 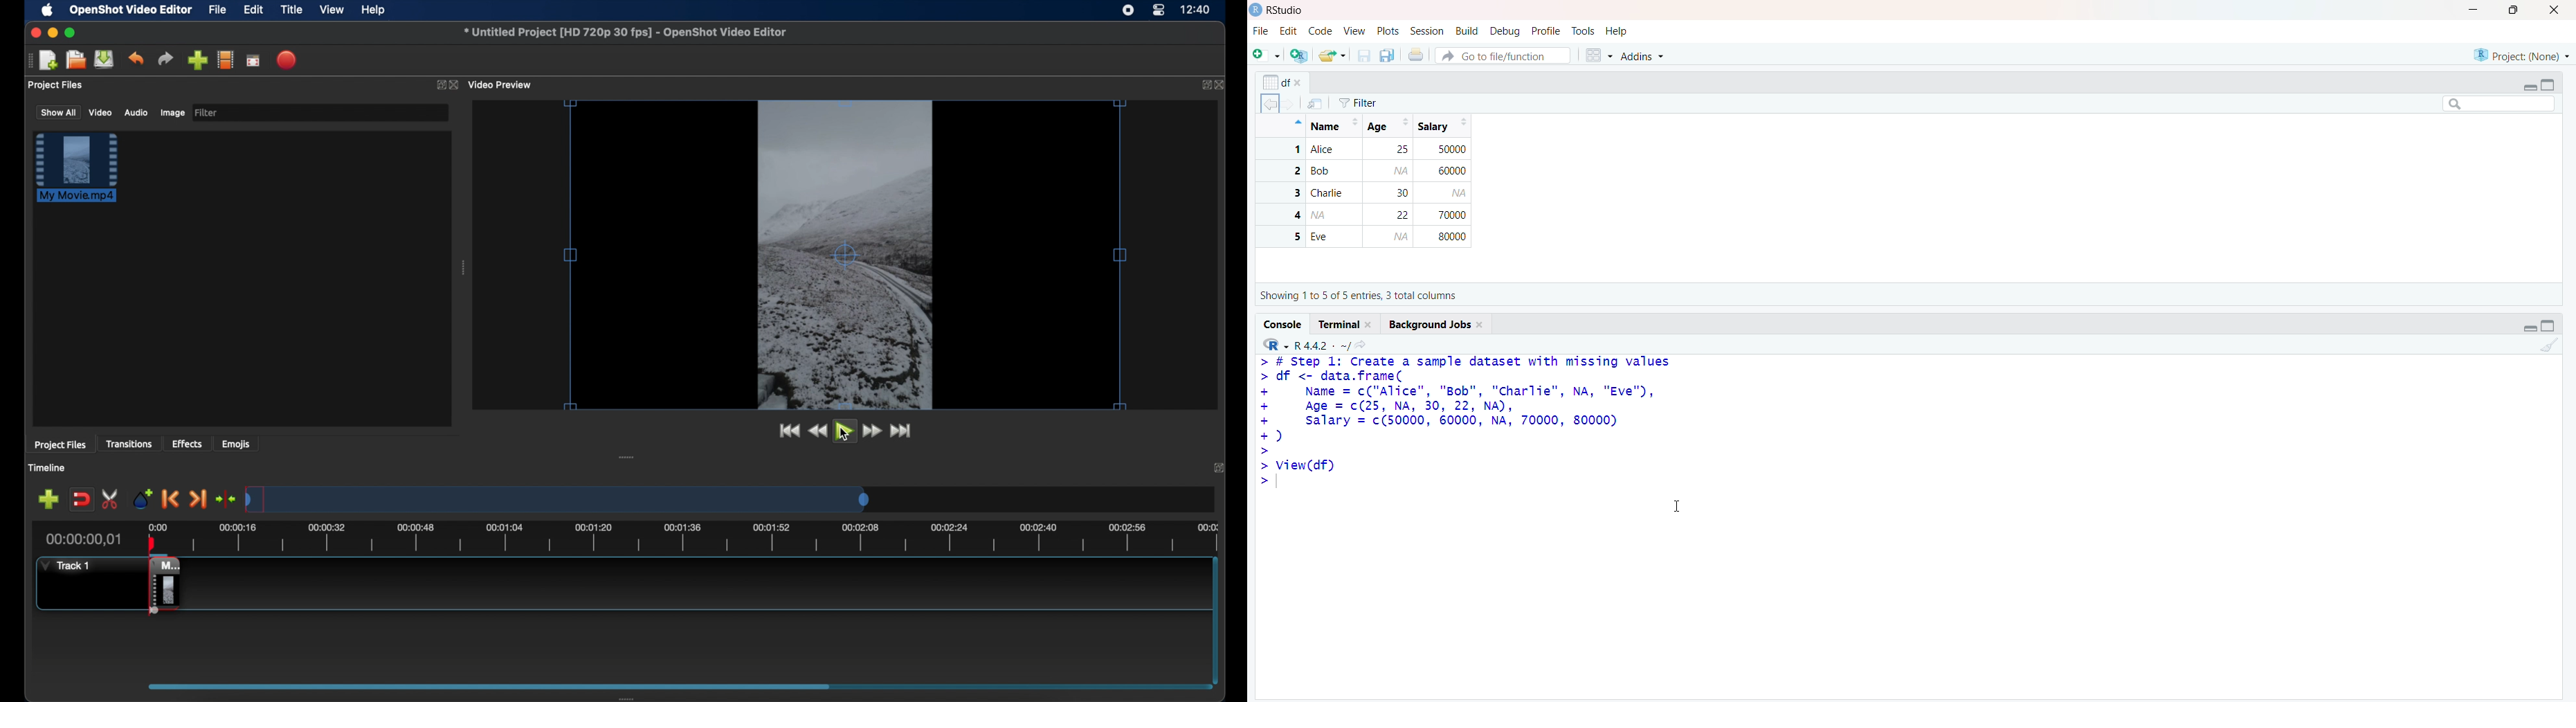 I want to click on Age, so click(x=1388, y=125).